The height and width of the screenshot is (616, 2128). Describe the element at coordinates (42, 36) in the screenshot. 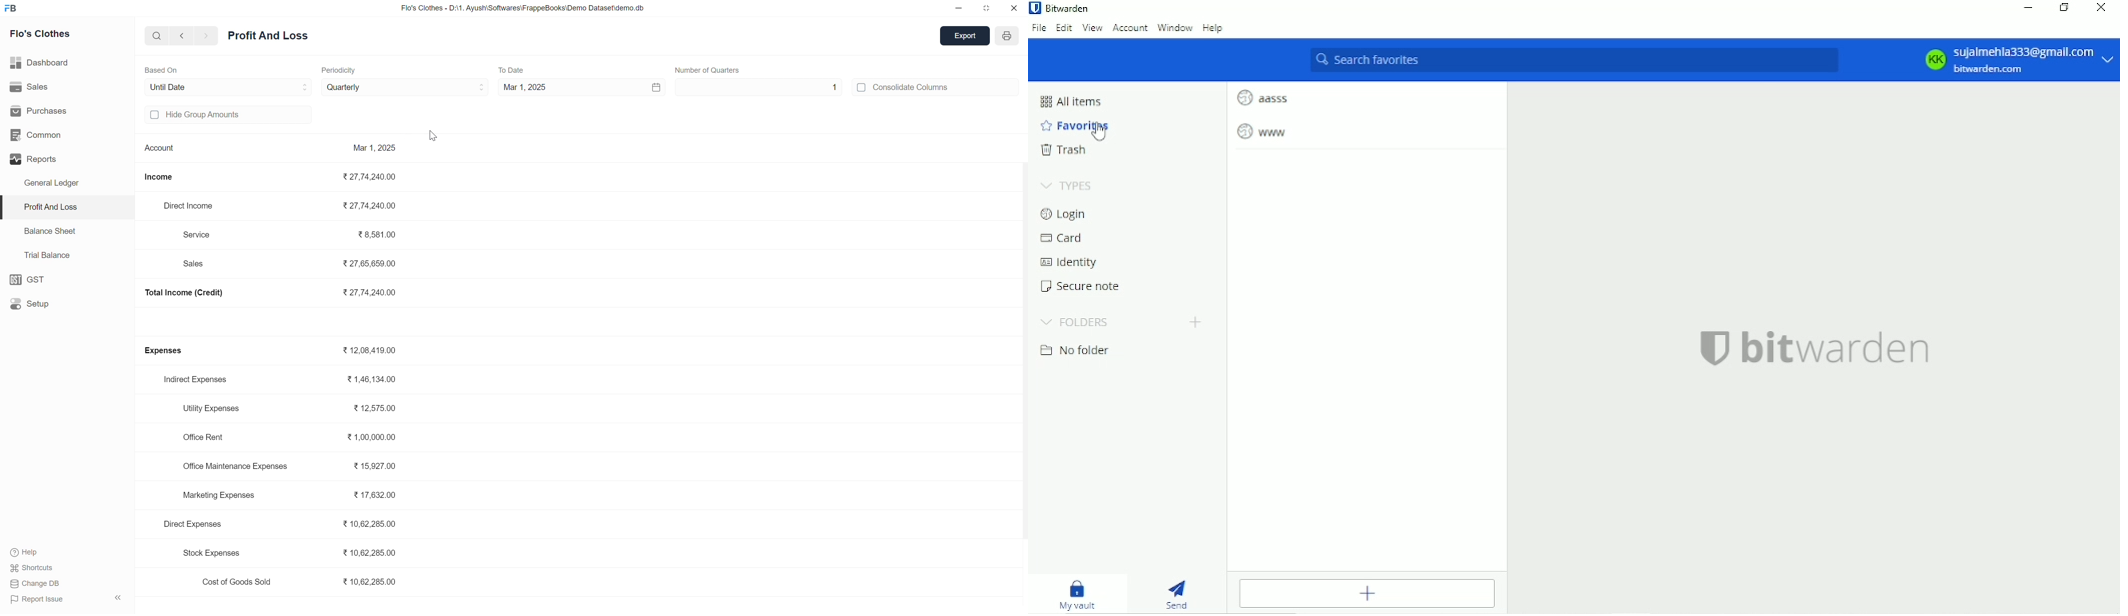

I see `Flo's Clothes` at that location.